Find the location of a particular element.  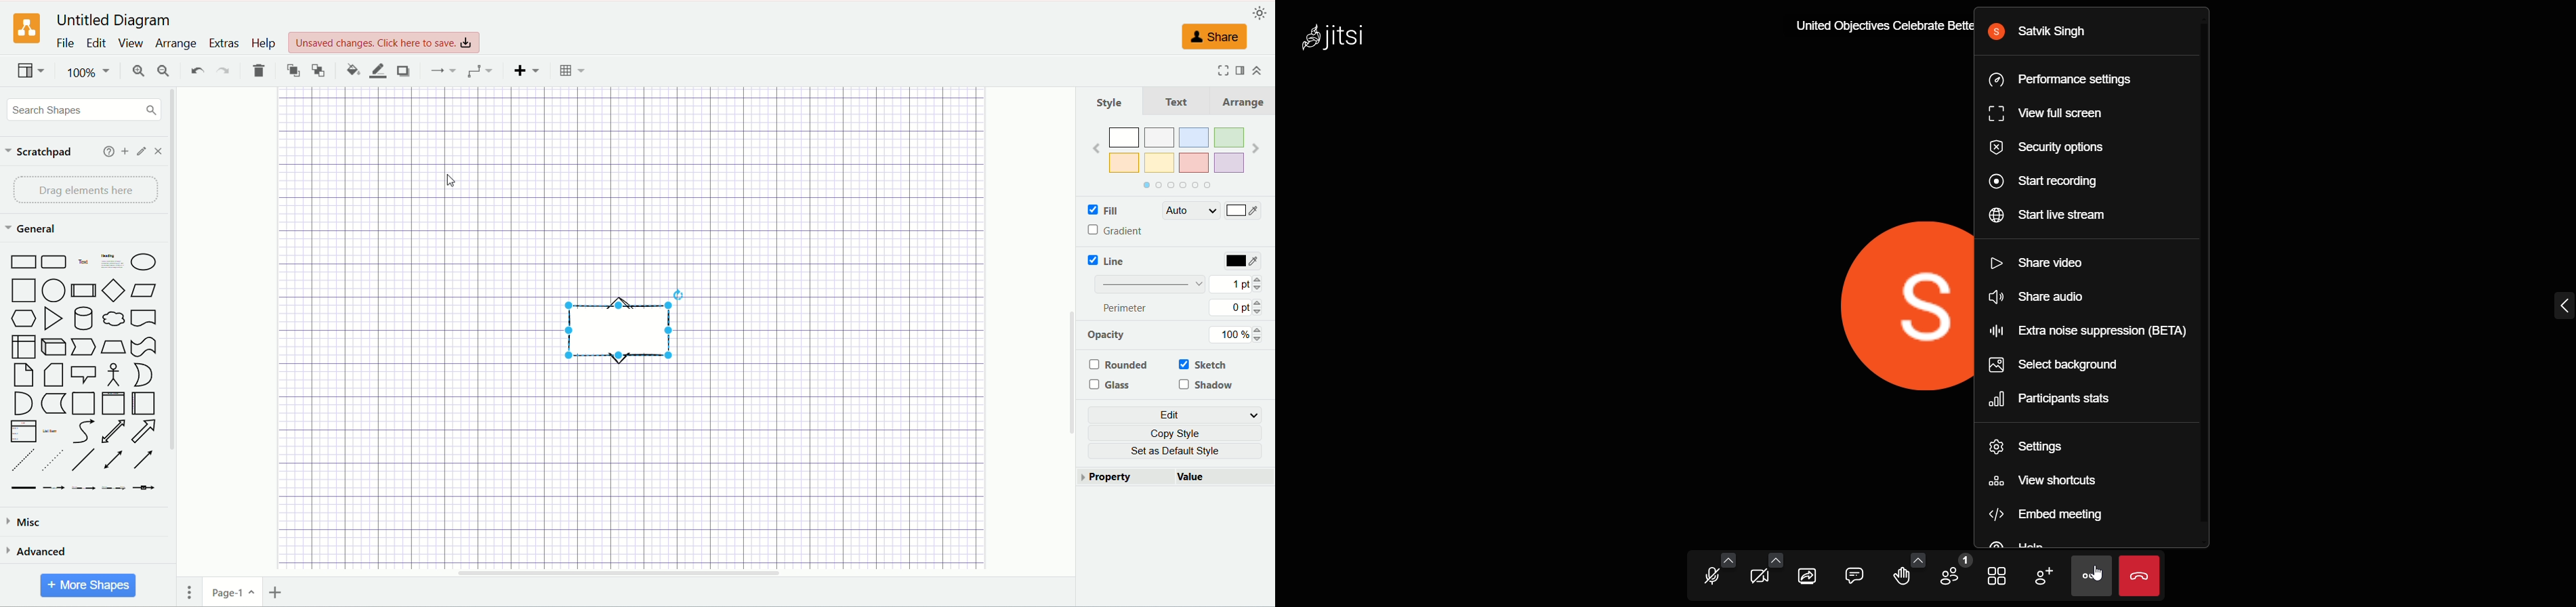

Table is located at coordinates (571, 70).